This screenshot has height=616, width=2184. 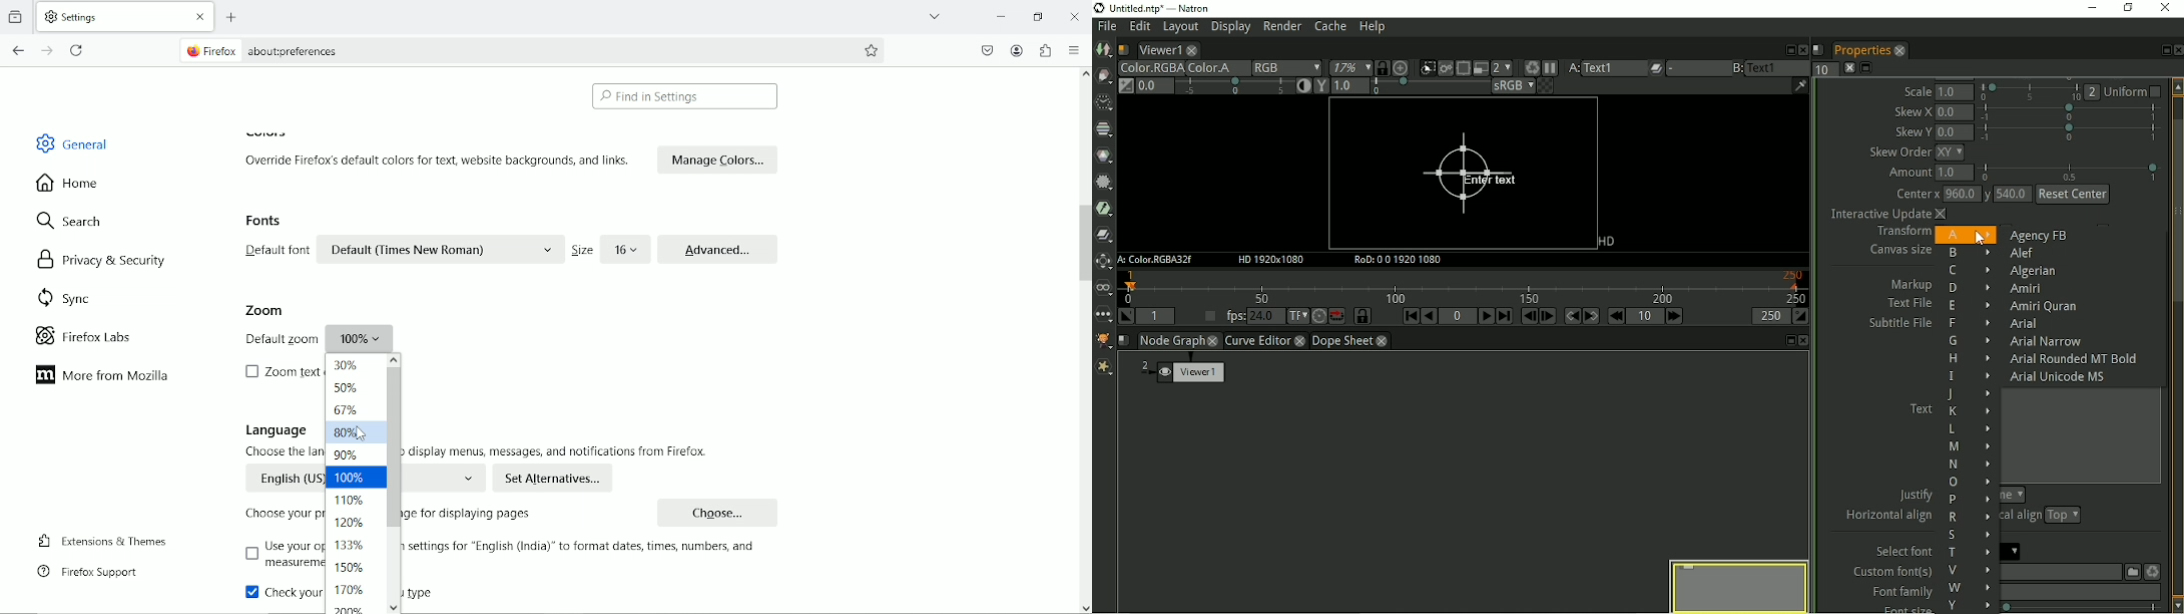 I want to click on Scroll Up, so click(x=1085, y=74).